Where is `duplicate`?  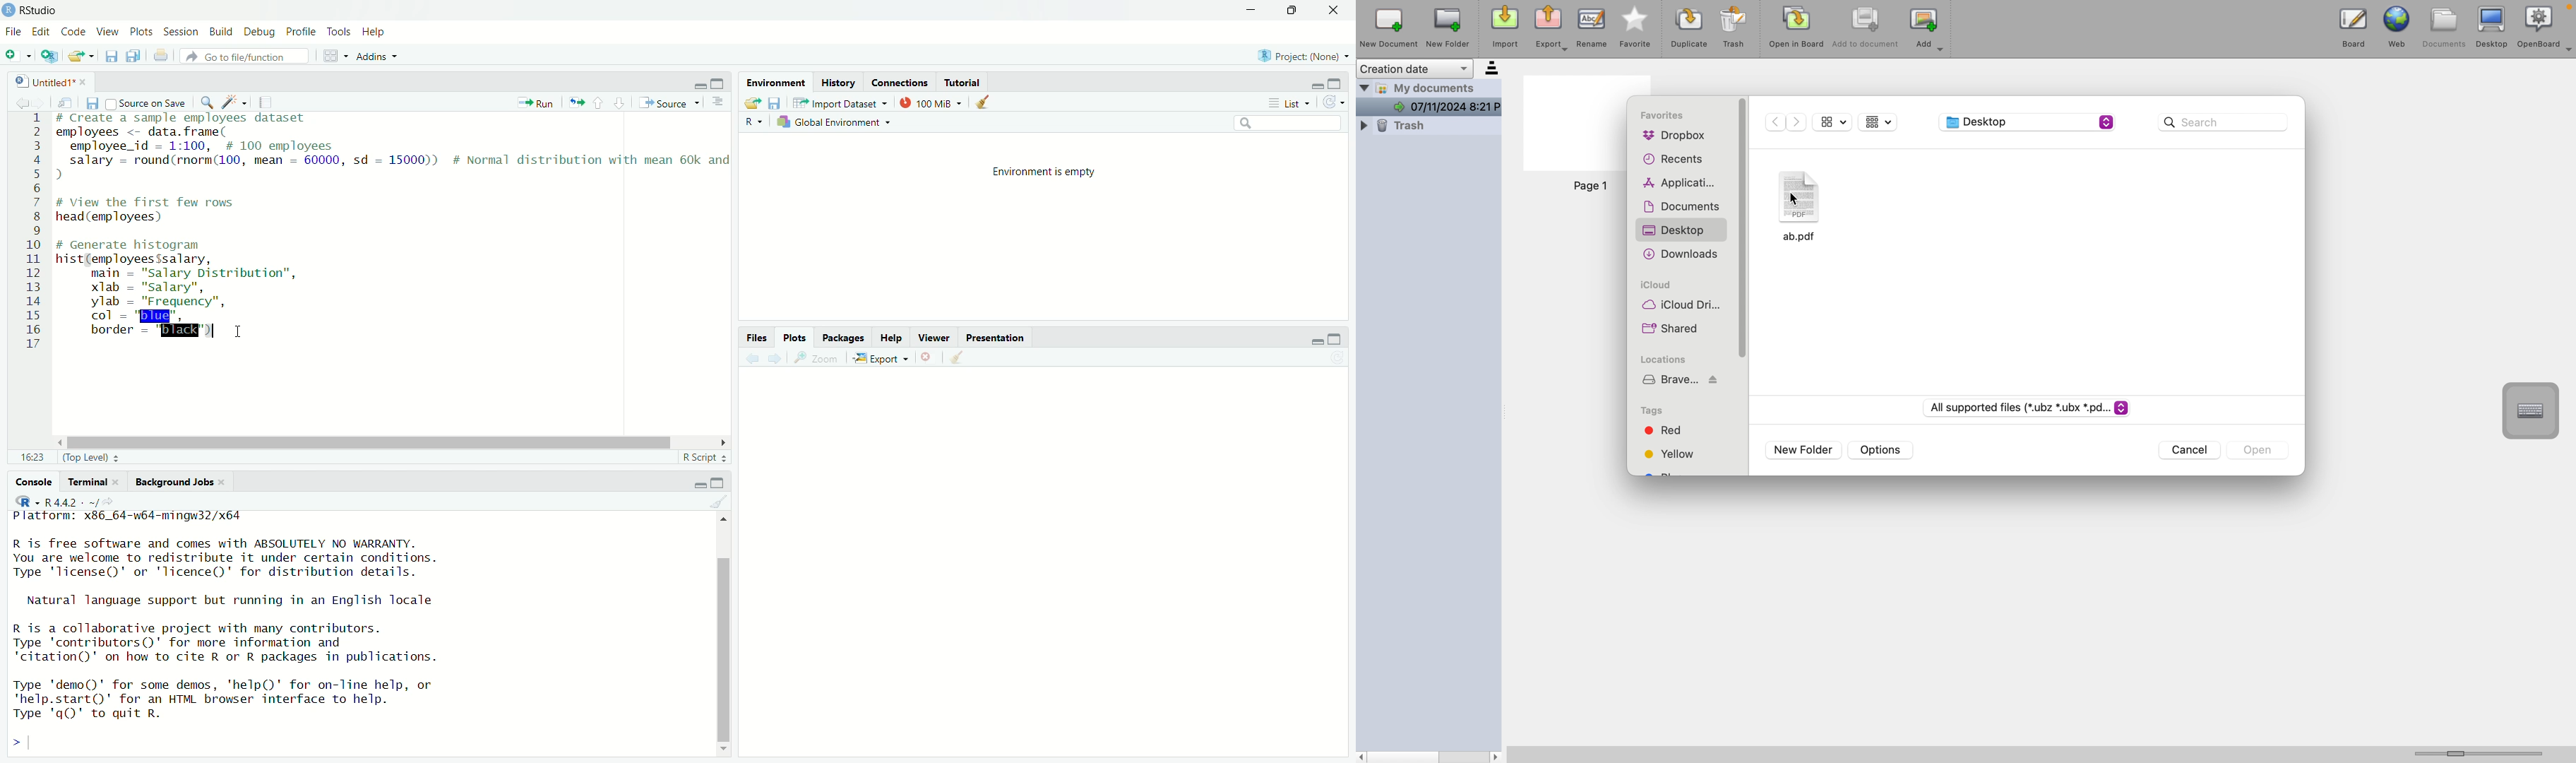
duplicate is located at coordinates (135, 56).